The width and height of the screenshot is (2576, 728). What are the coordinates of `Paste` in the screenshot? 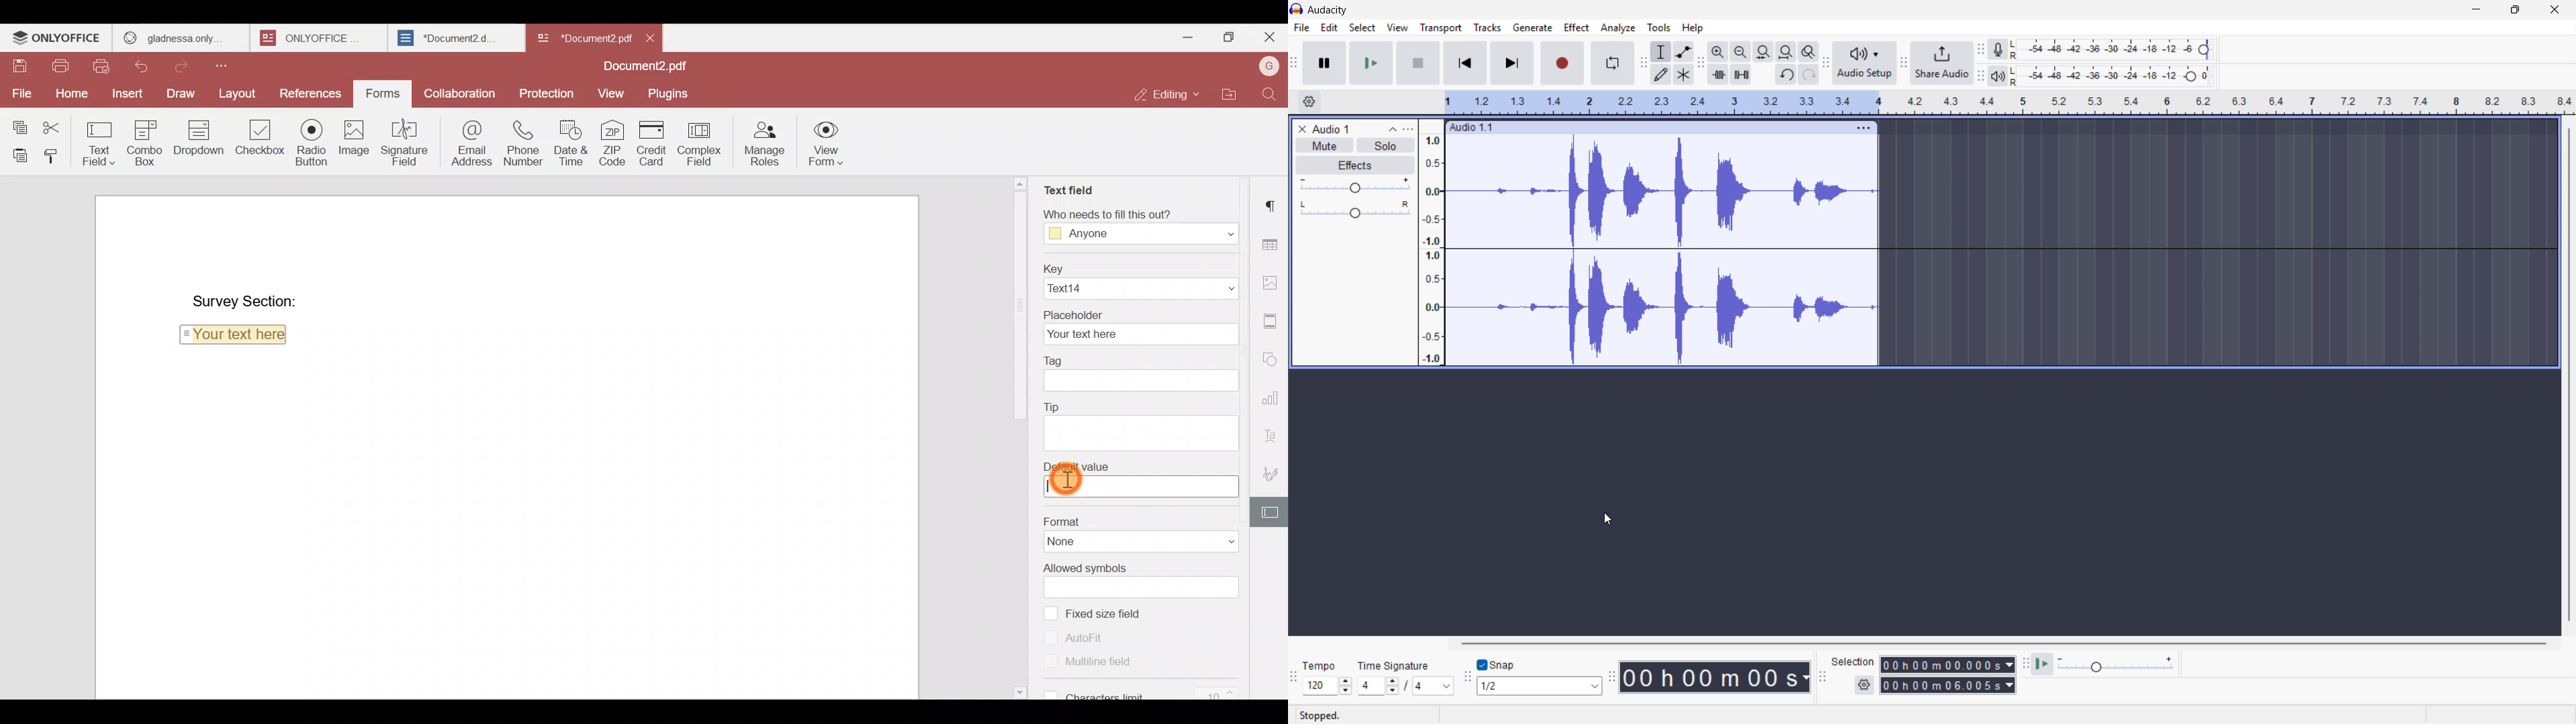 It's located at (16, 153).